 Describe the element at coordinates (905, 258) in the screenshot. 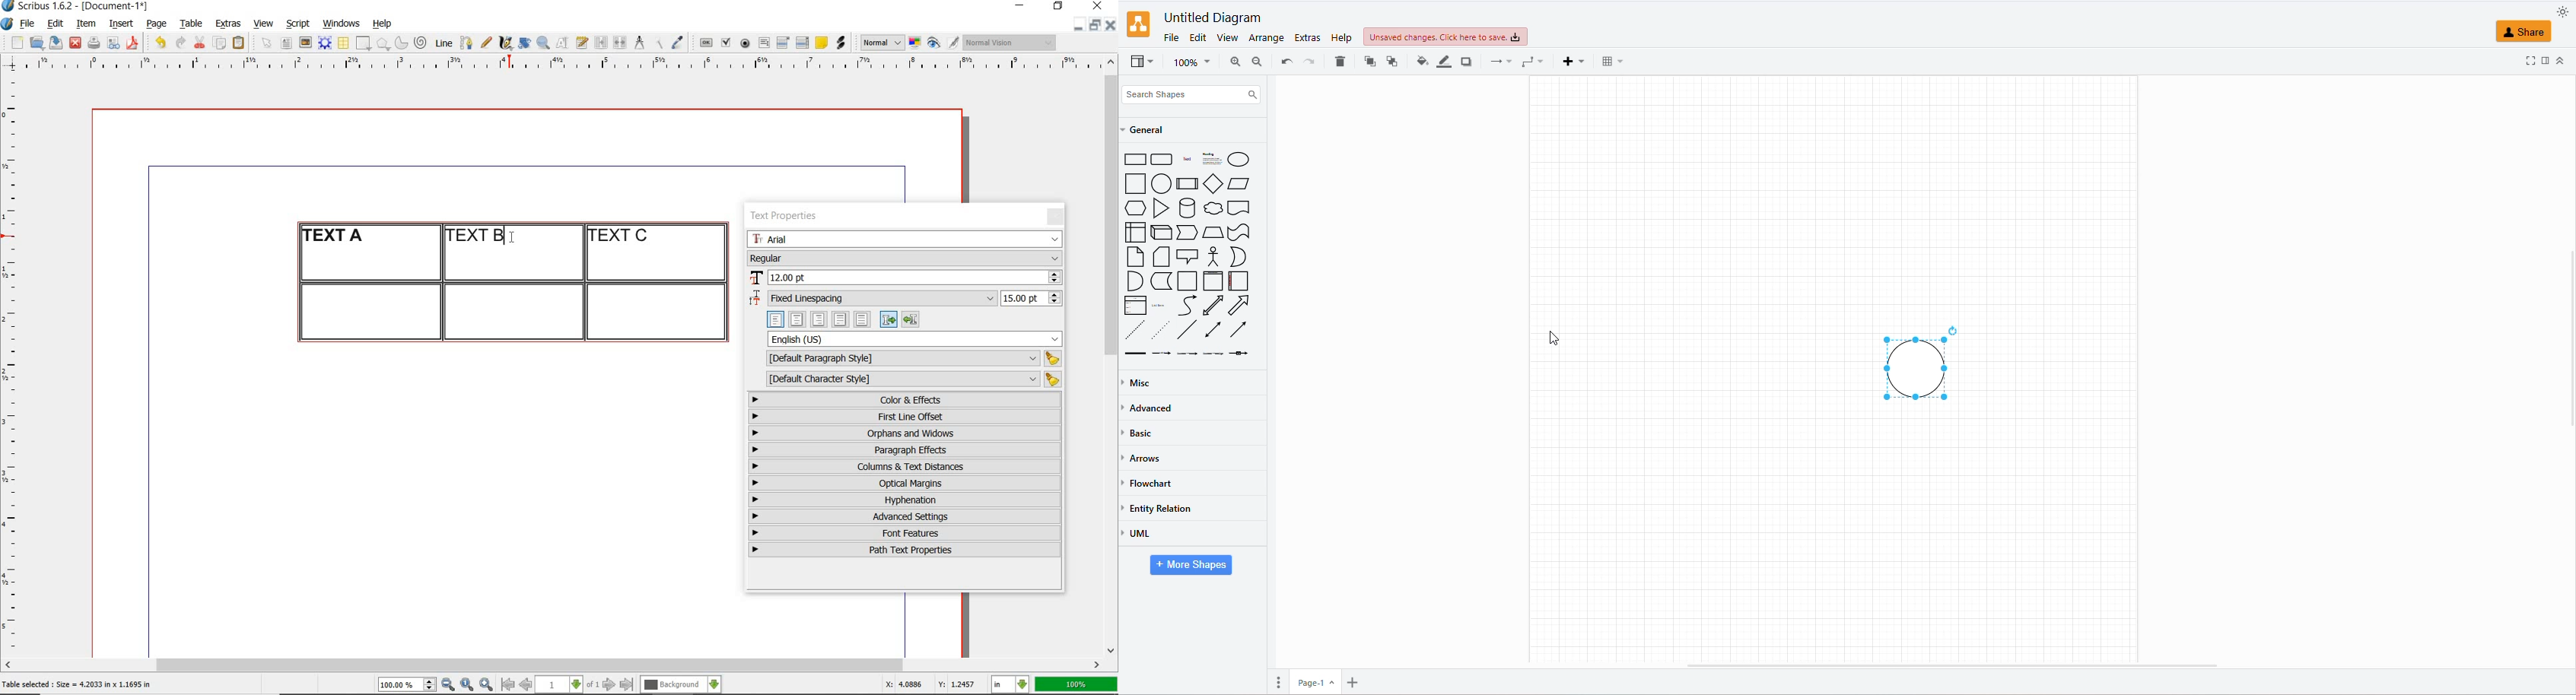

I see `font style` at that location.